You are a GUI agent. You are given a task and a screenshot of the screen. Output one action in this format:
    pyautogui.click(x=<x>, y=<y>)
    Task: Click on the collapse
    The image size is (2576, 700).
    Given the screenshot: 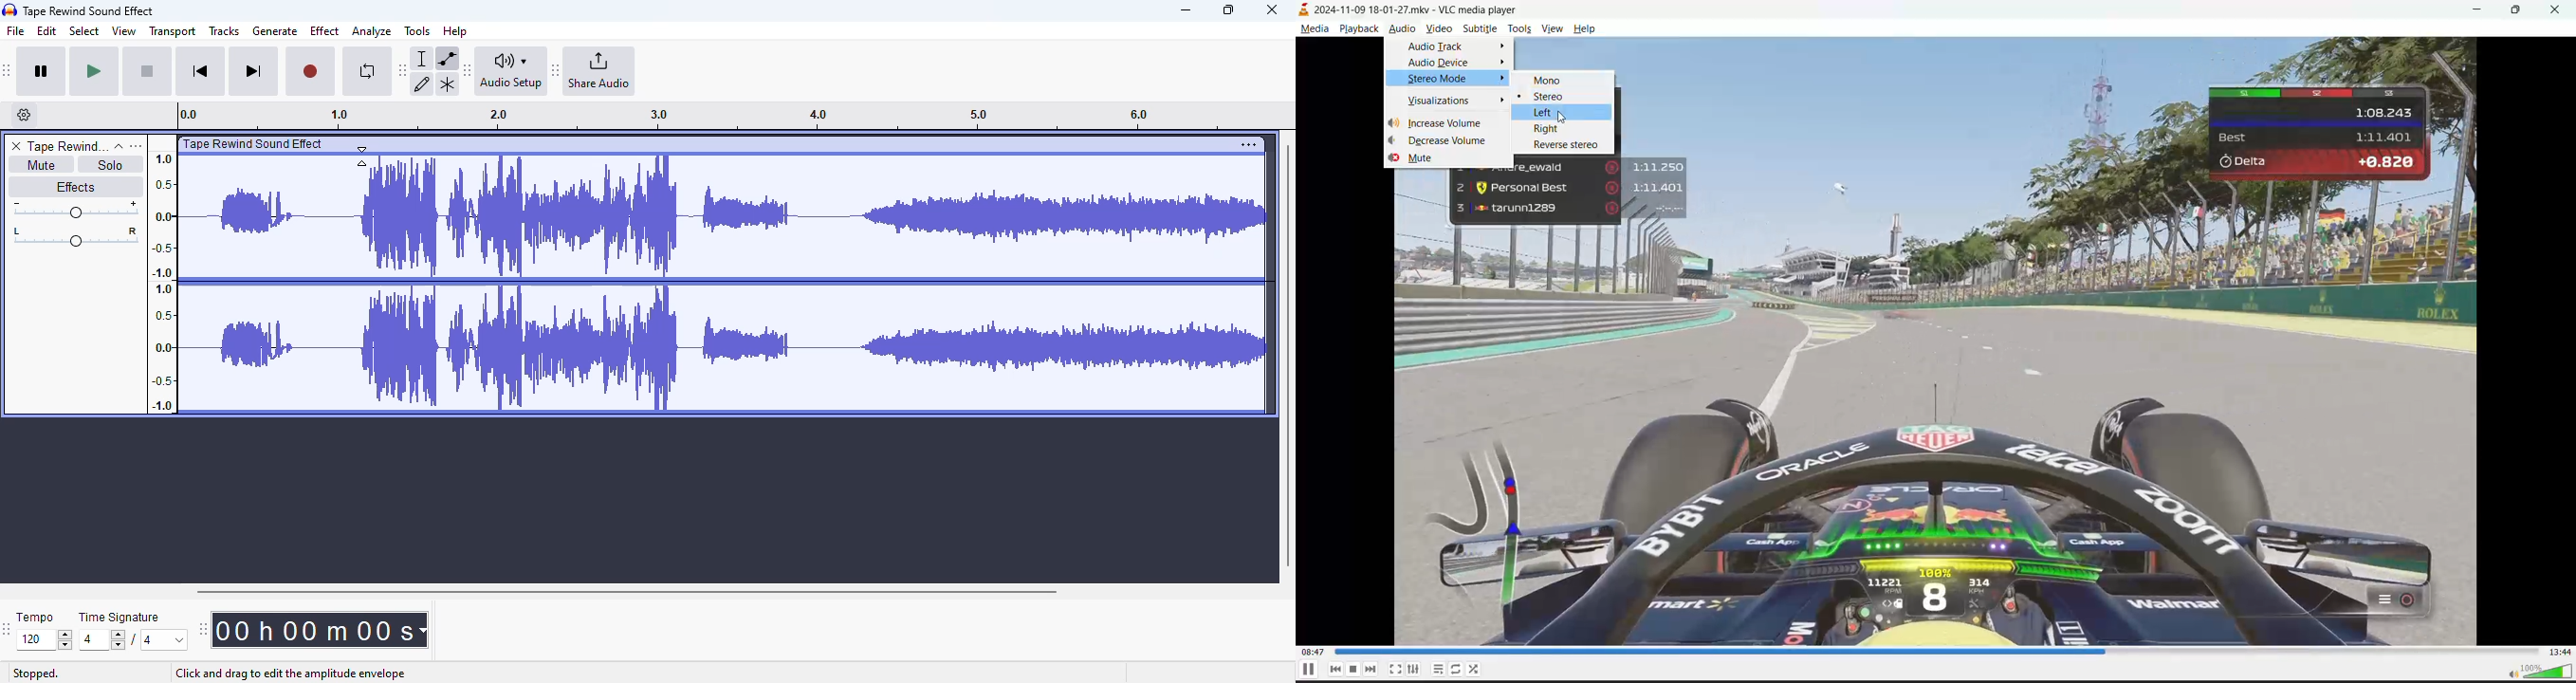 What is the action you would take?
    pyautogui.click(x=119, y=146)
    